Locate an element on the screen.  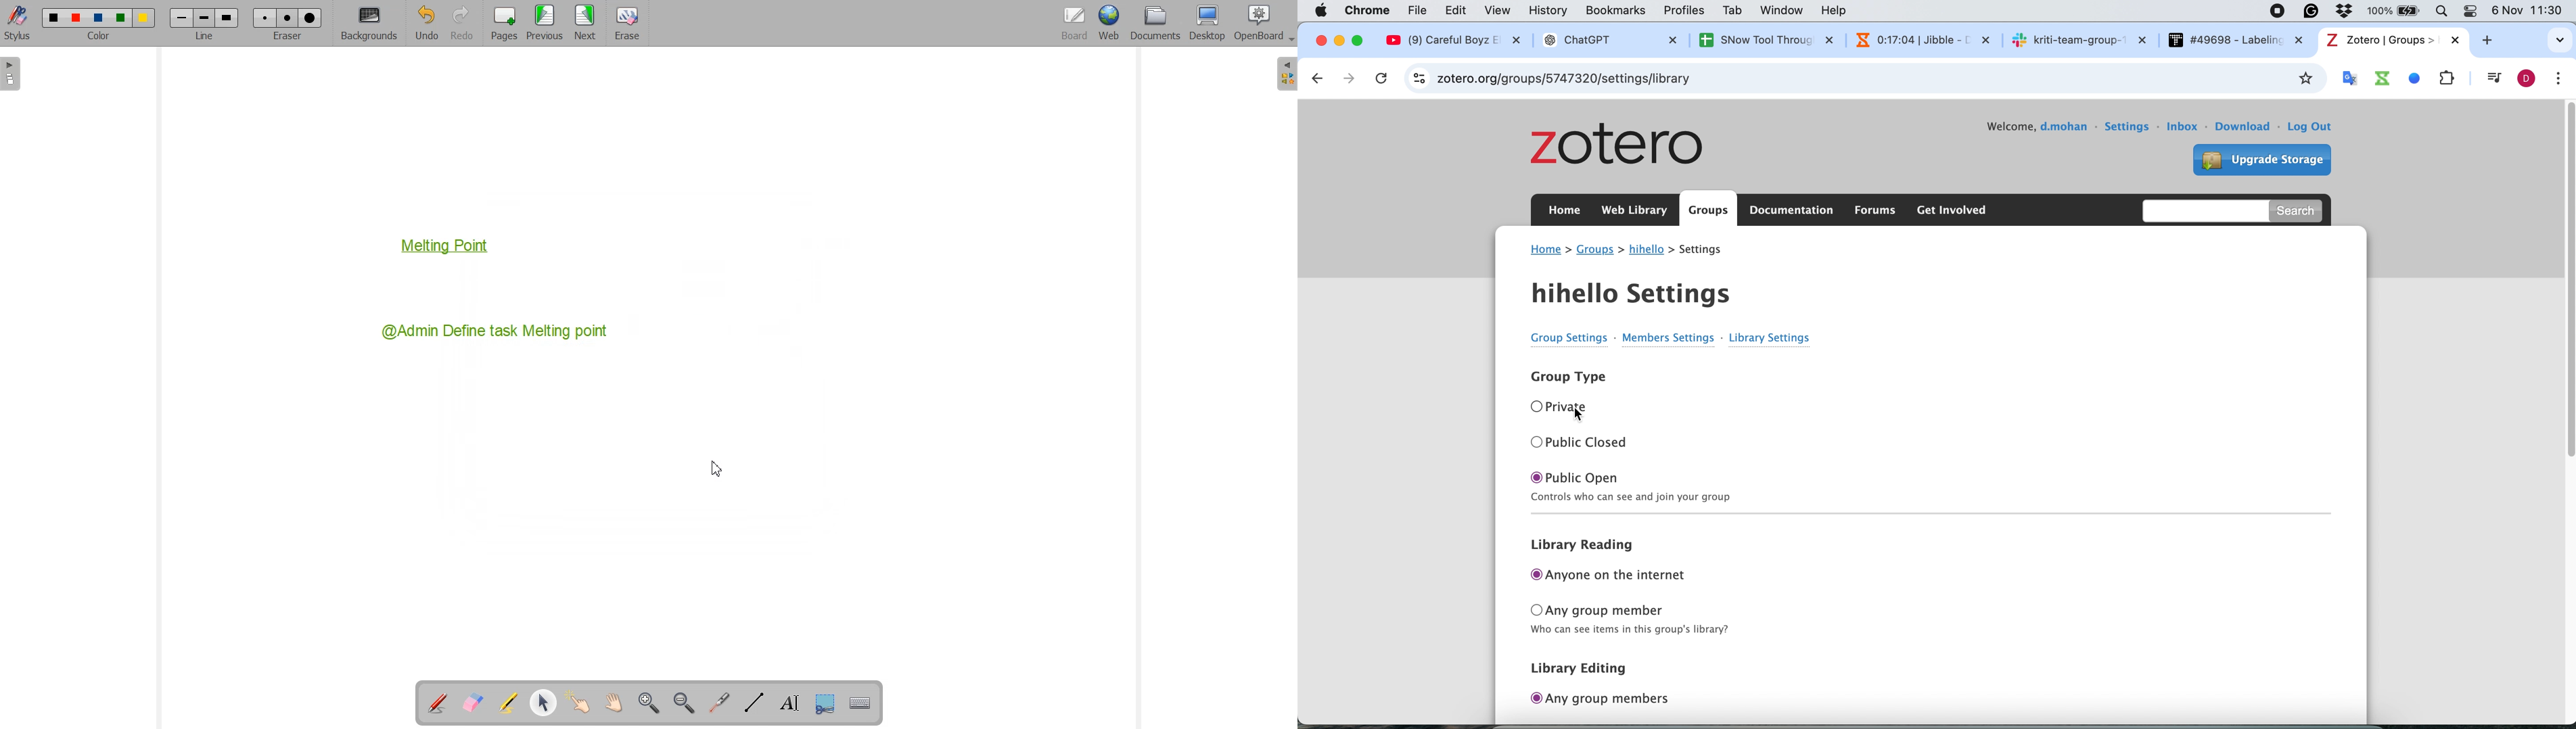
Background is located at coordinates (369, 24).